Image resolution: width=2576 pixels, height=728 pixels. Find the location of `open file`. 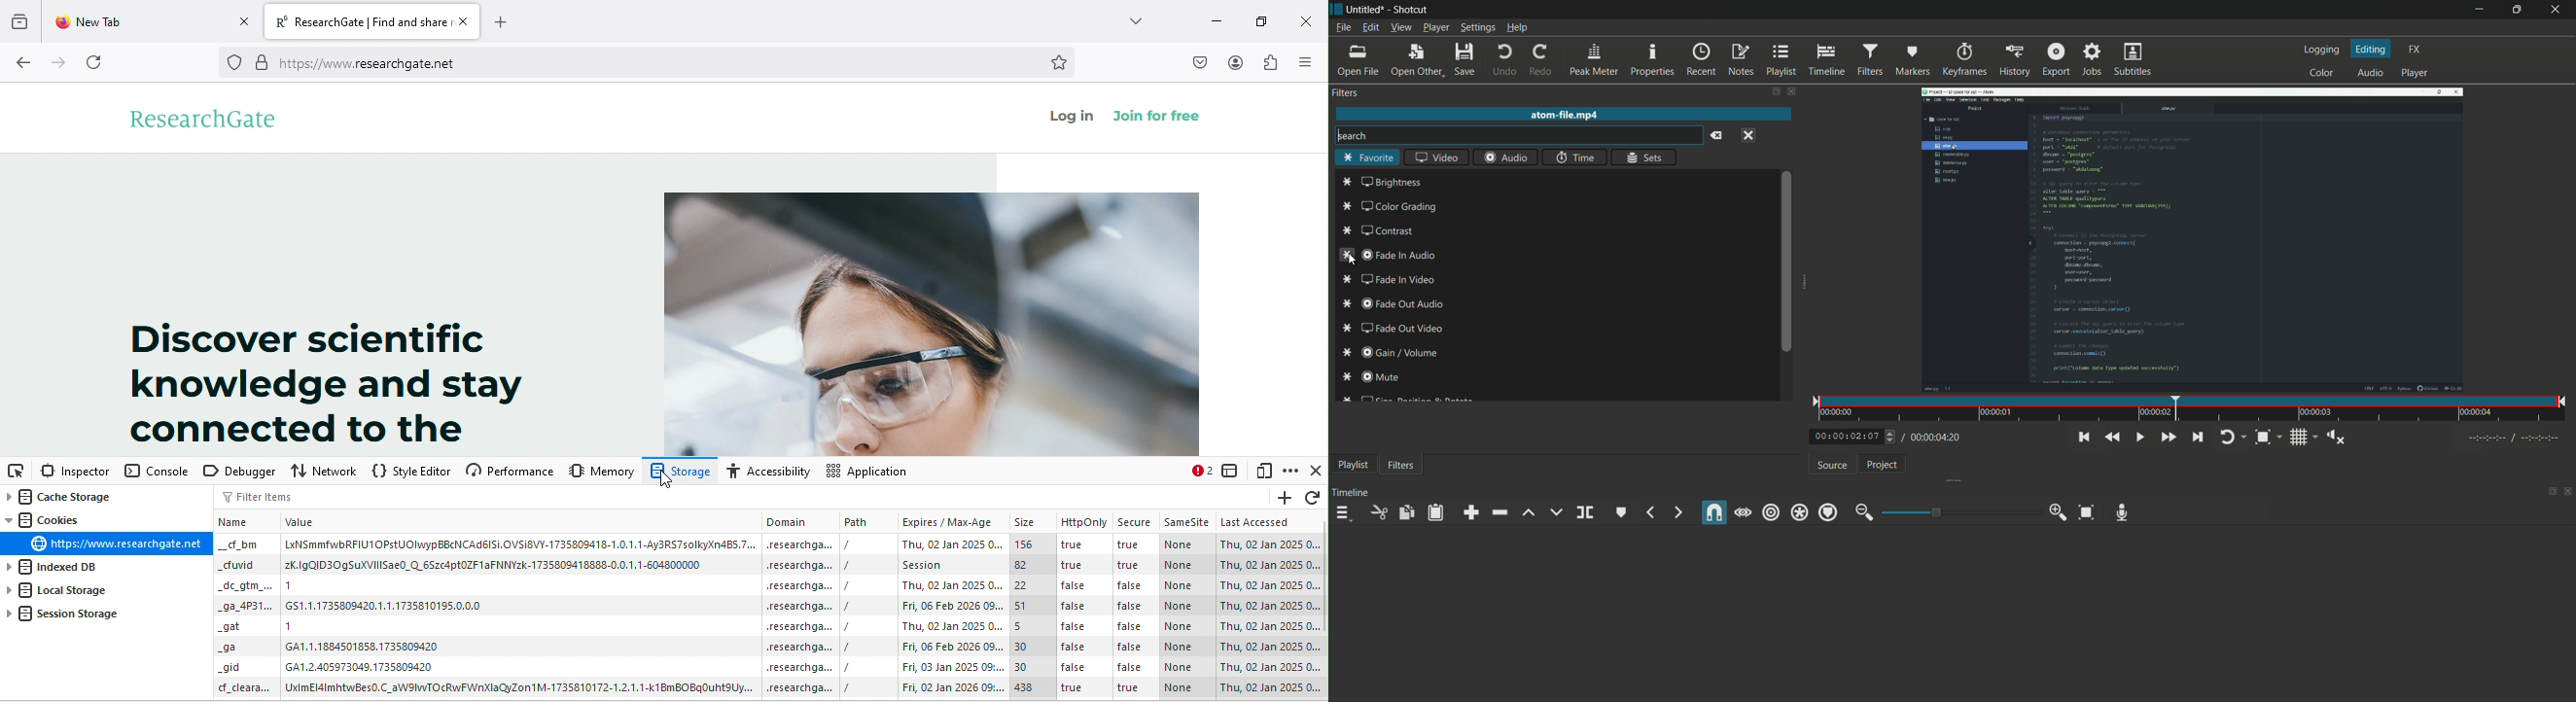

open file is located at coordinates (1357, 61).